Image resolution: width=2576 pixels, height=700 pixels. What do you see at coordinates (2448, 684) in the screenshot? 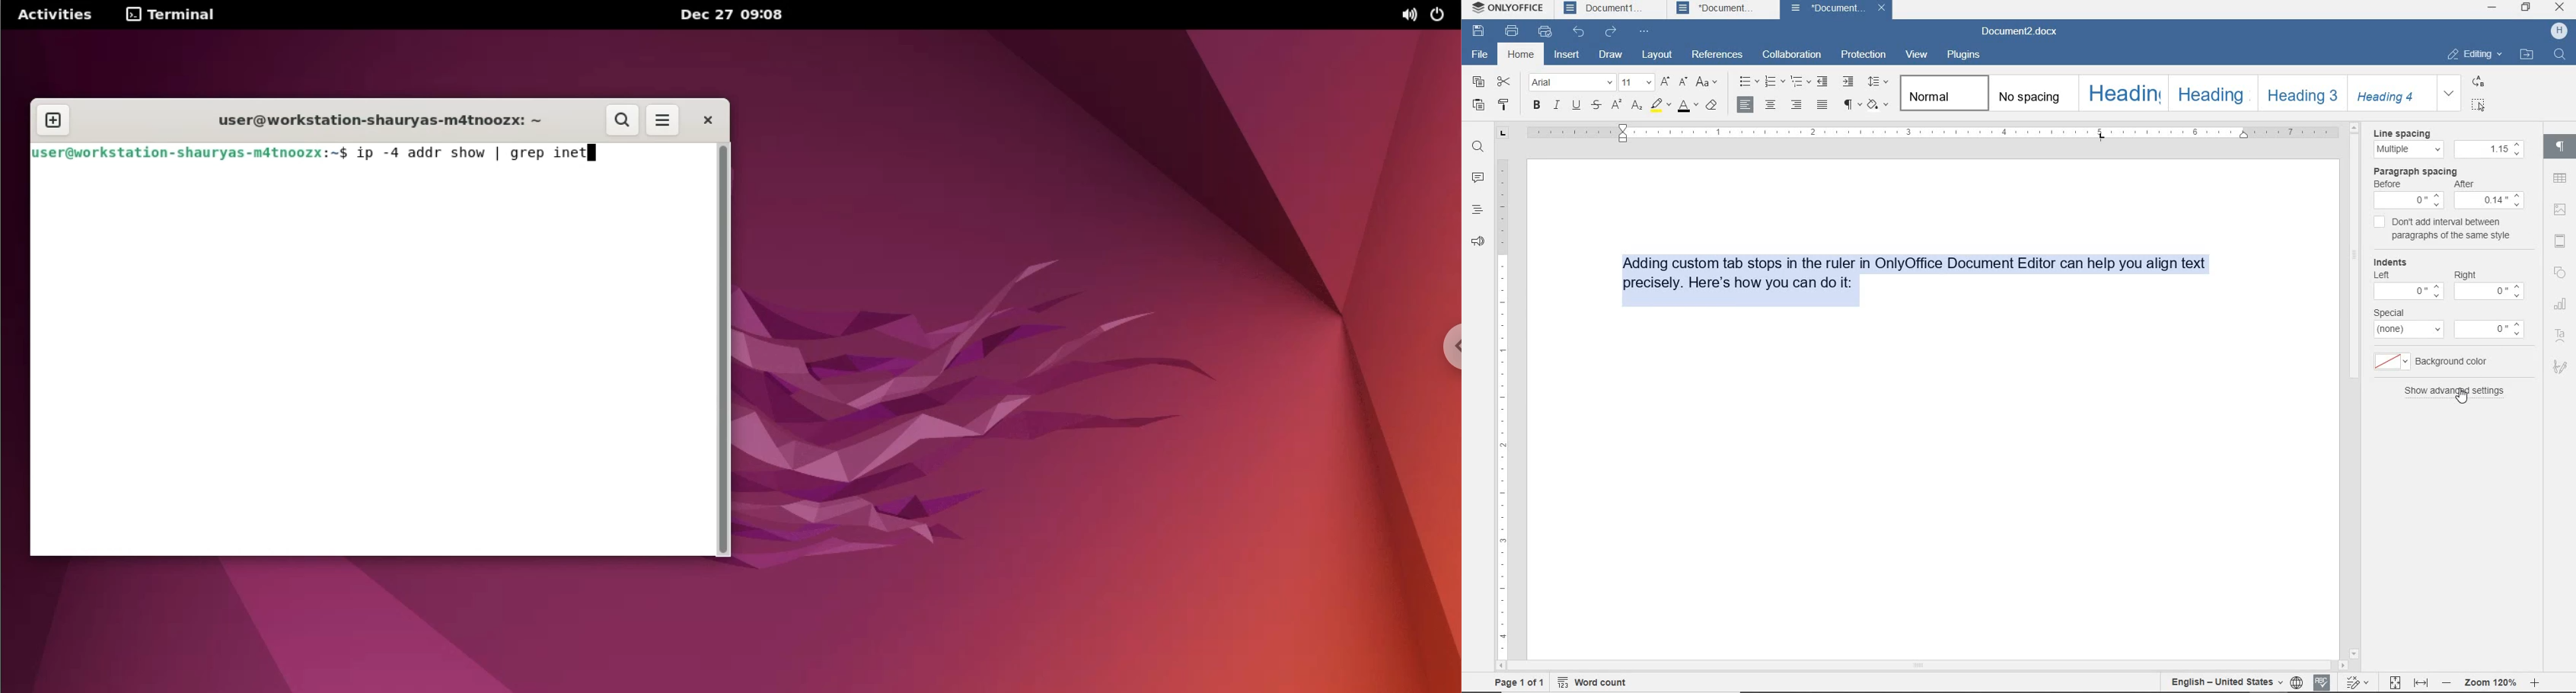
I see `zoom out` at bounding box center [2448, 684].